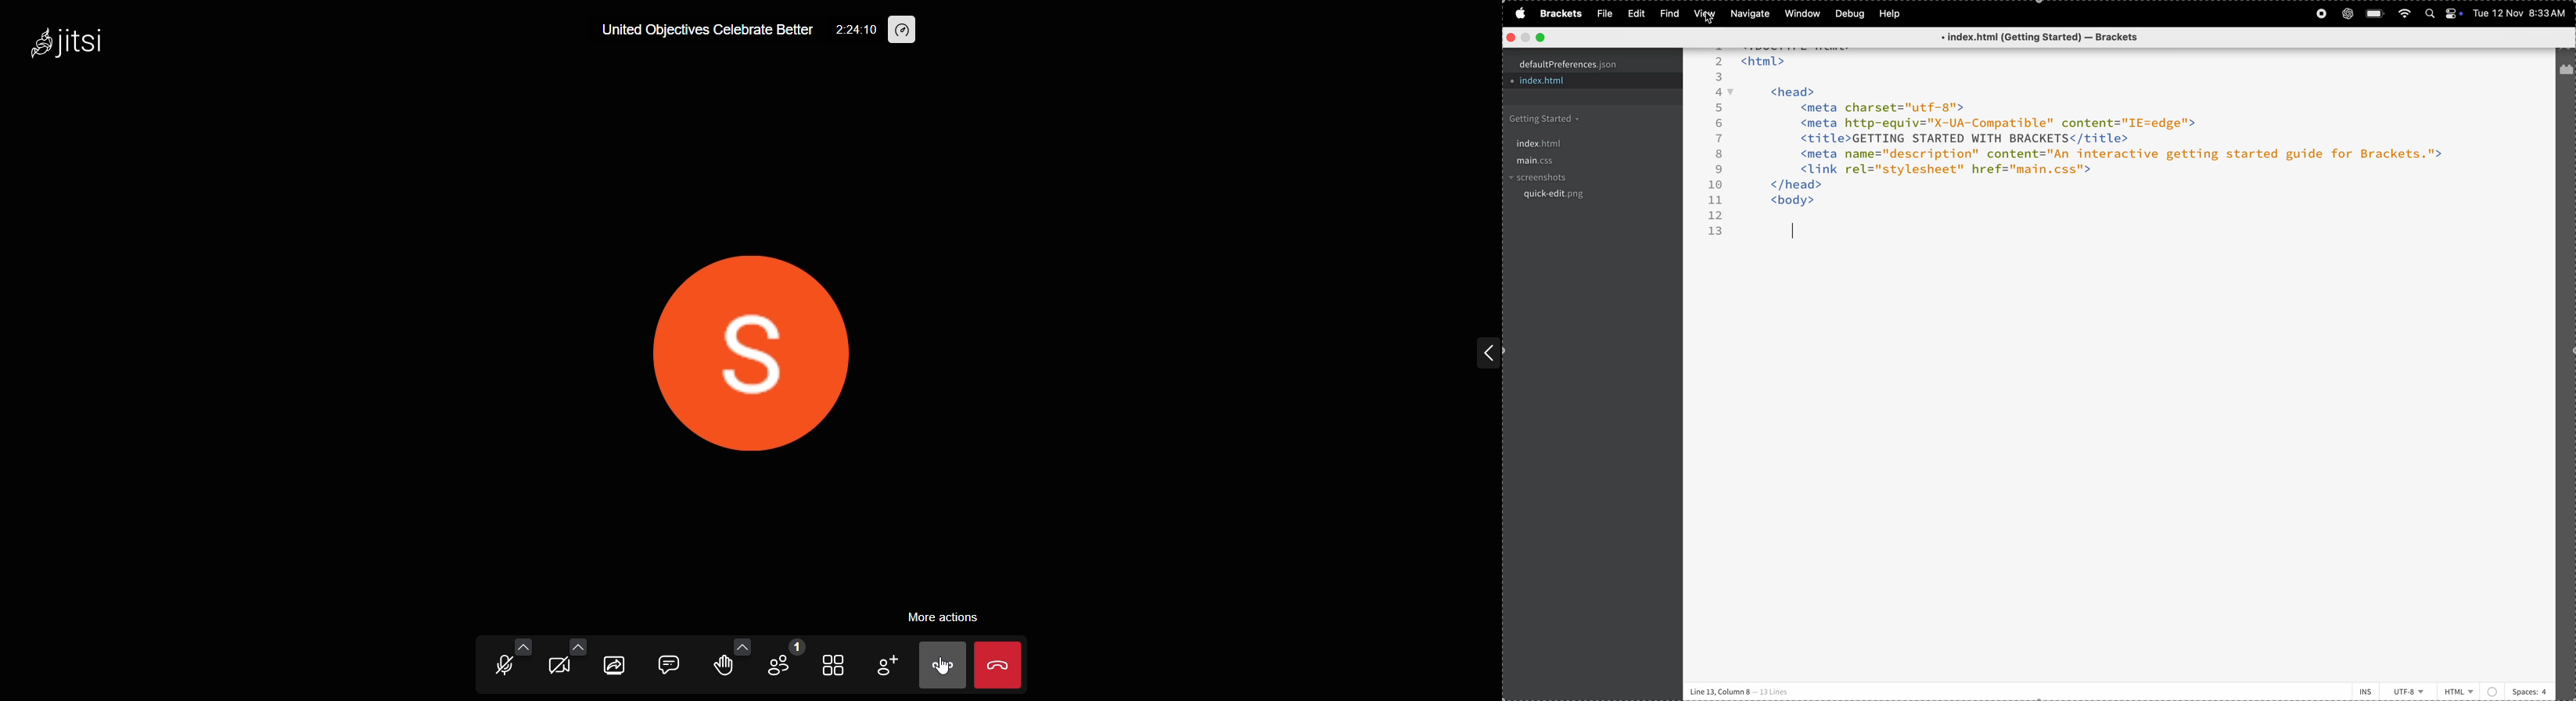  What do you see at coordinates (505, 668) in the screenshot?
I see `microphone ` at bounding box center [505, 668].